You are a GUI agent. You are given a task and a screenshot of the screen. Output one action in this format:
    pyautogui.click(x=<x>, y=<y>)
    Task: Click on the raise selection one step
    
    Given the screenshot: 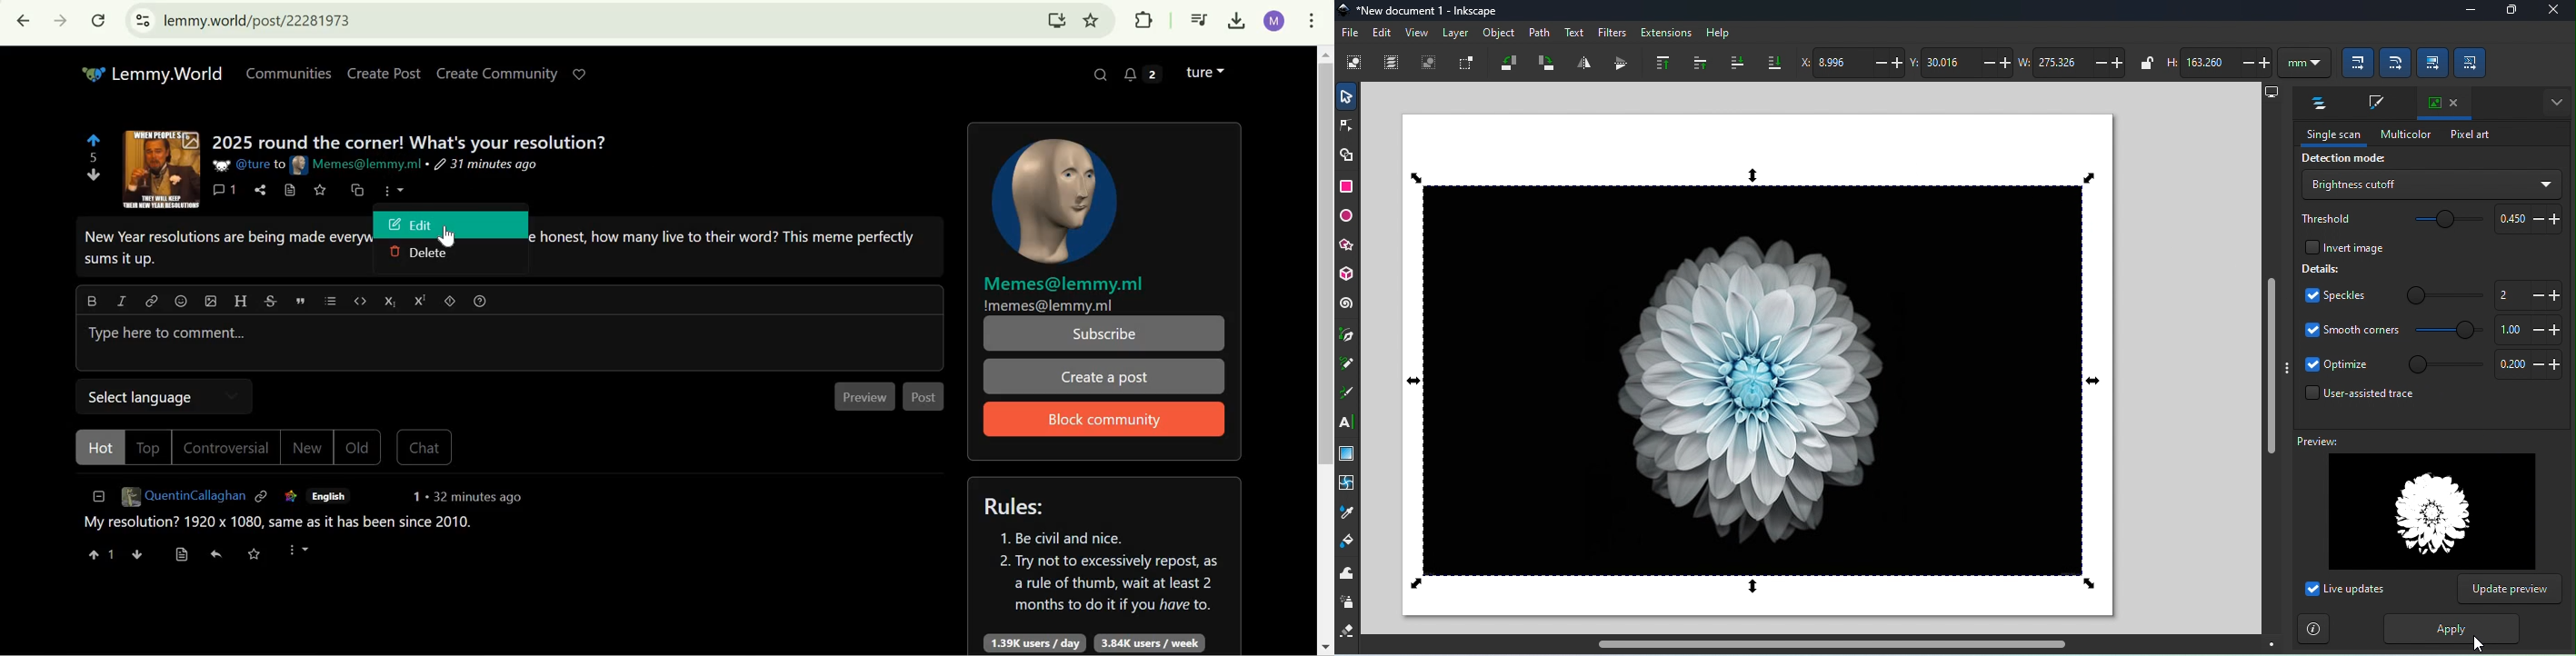 What is the action you would take?
    pyautogui.click(x=1697, y=62)
    